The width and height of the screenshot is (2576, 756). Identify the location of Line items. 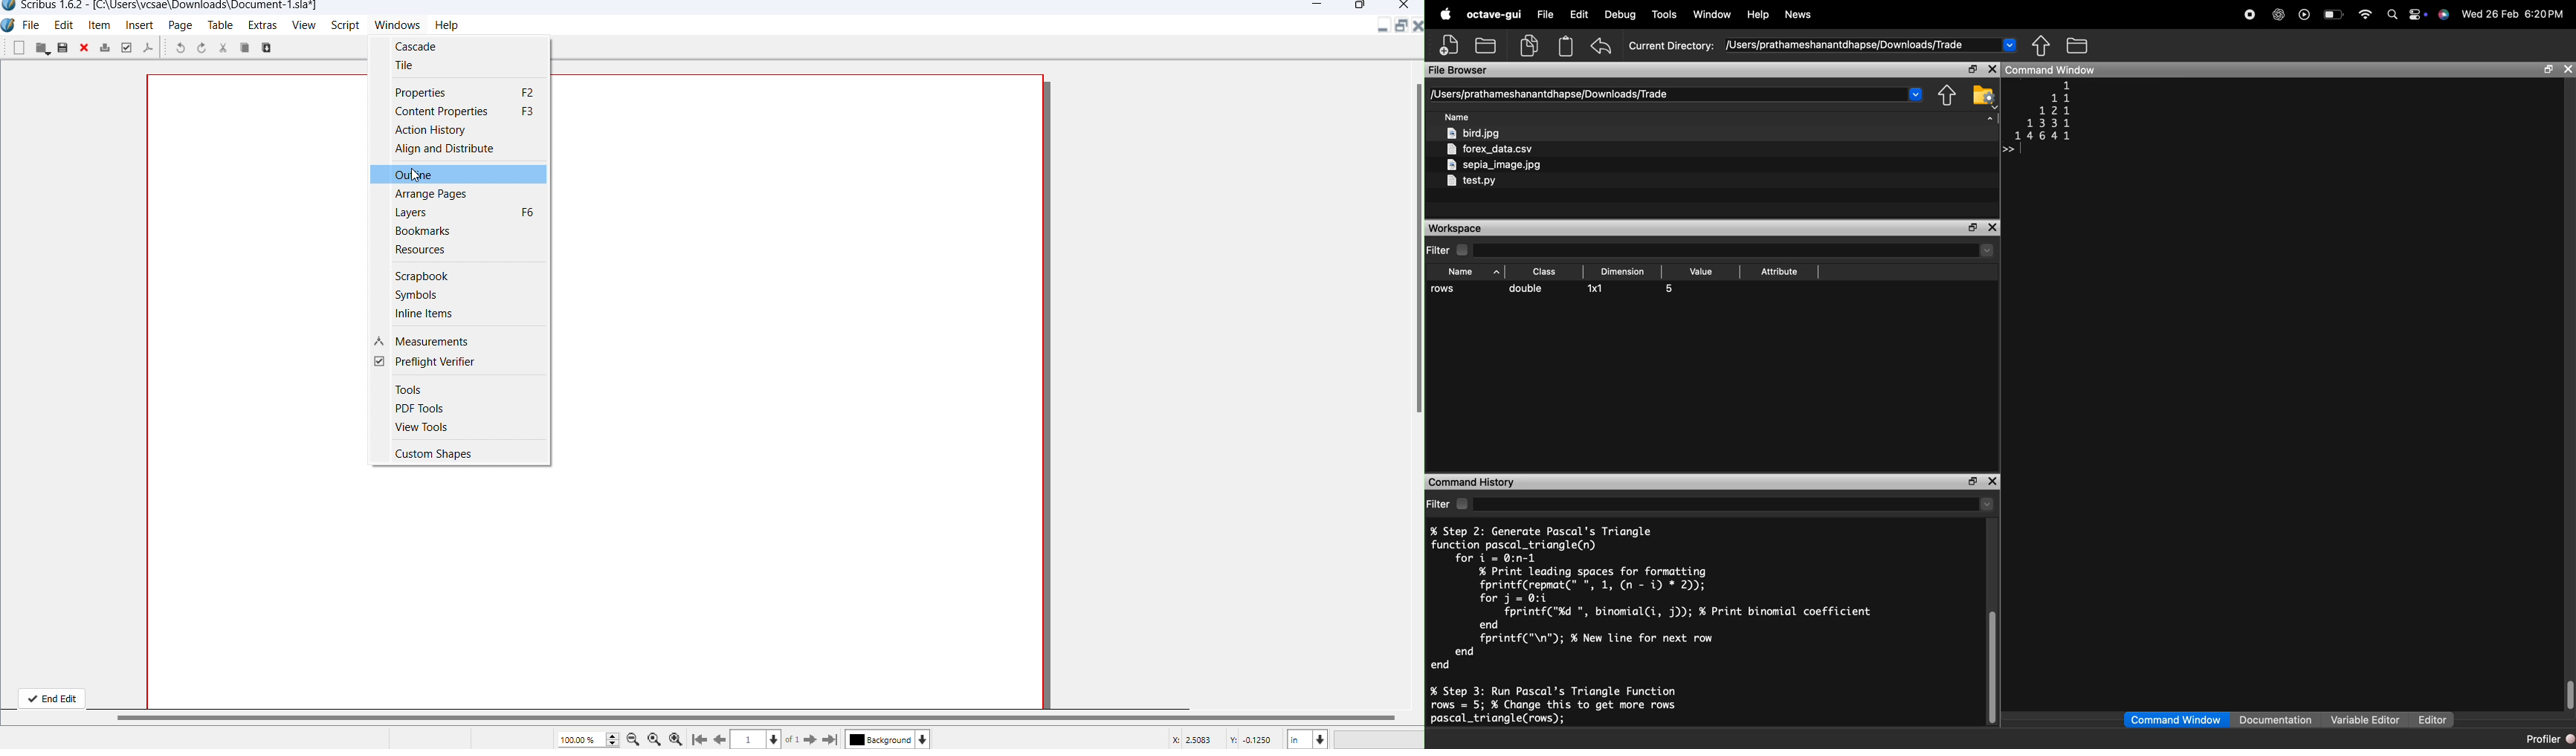
(422, 314).